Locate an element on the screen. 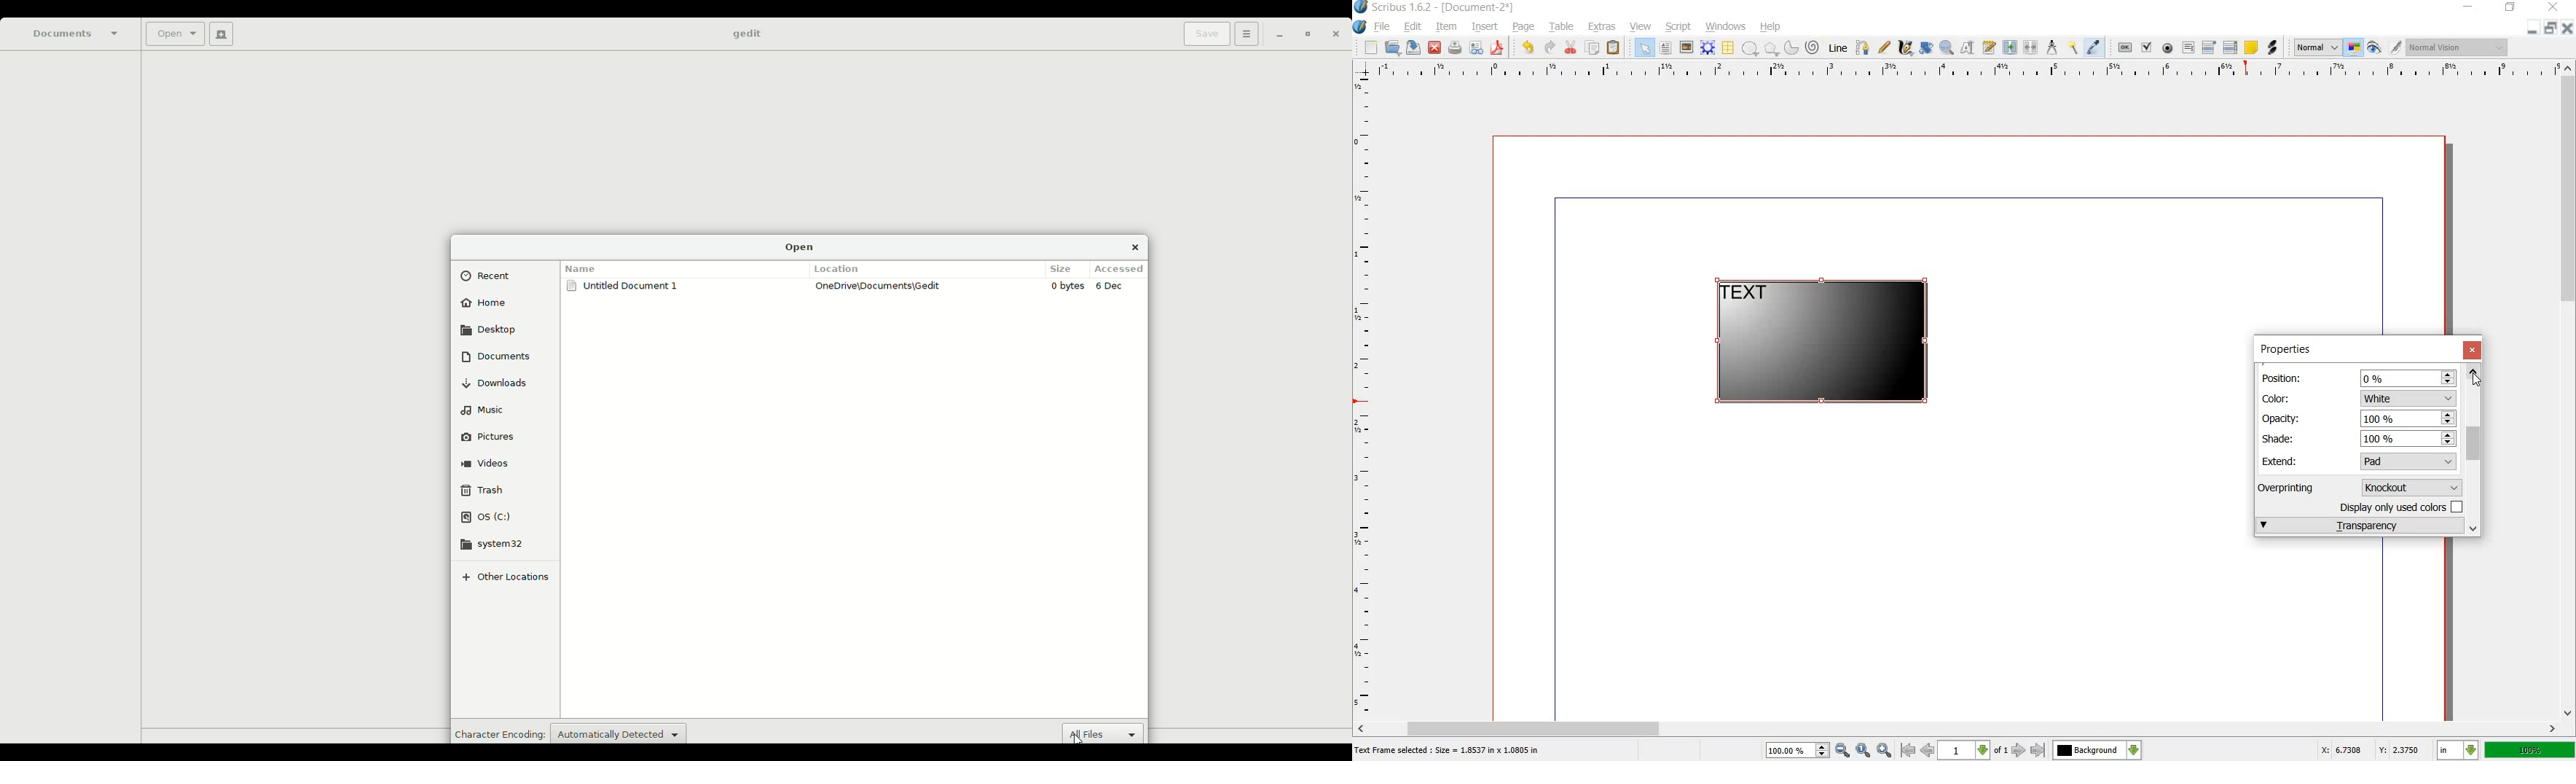 This screenshot has width=2576, height=784. Close is located at coordinates (1135, 247).